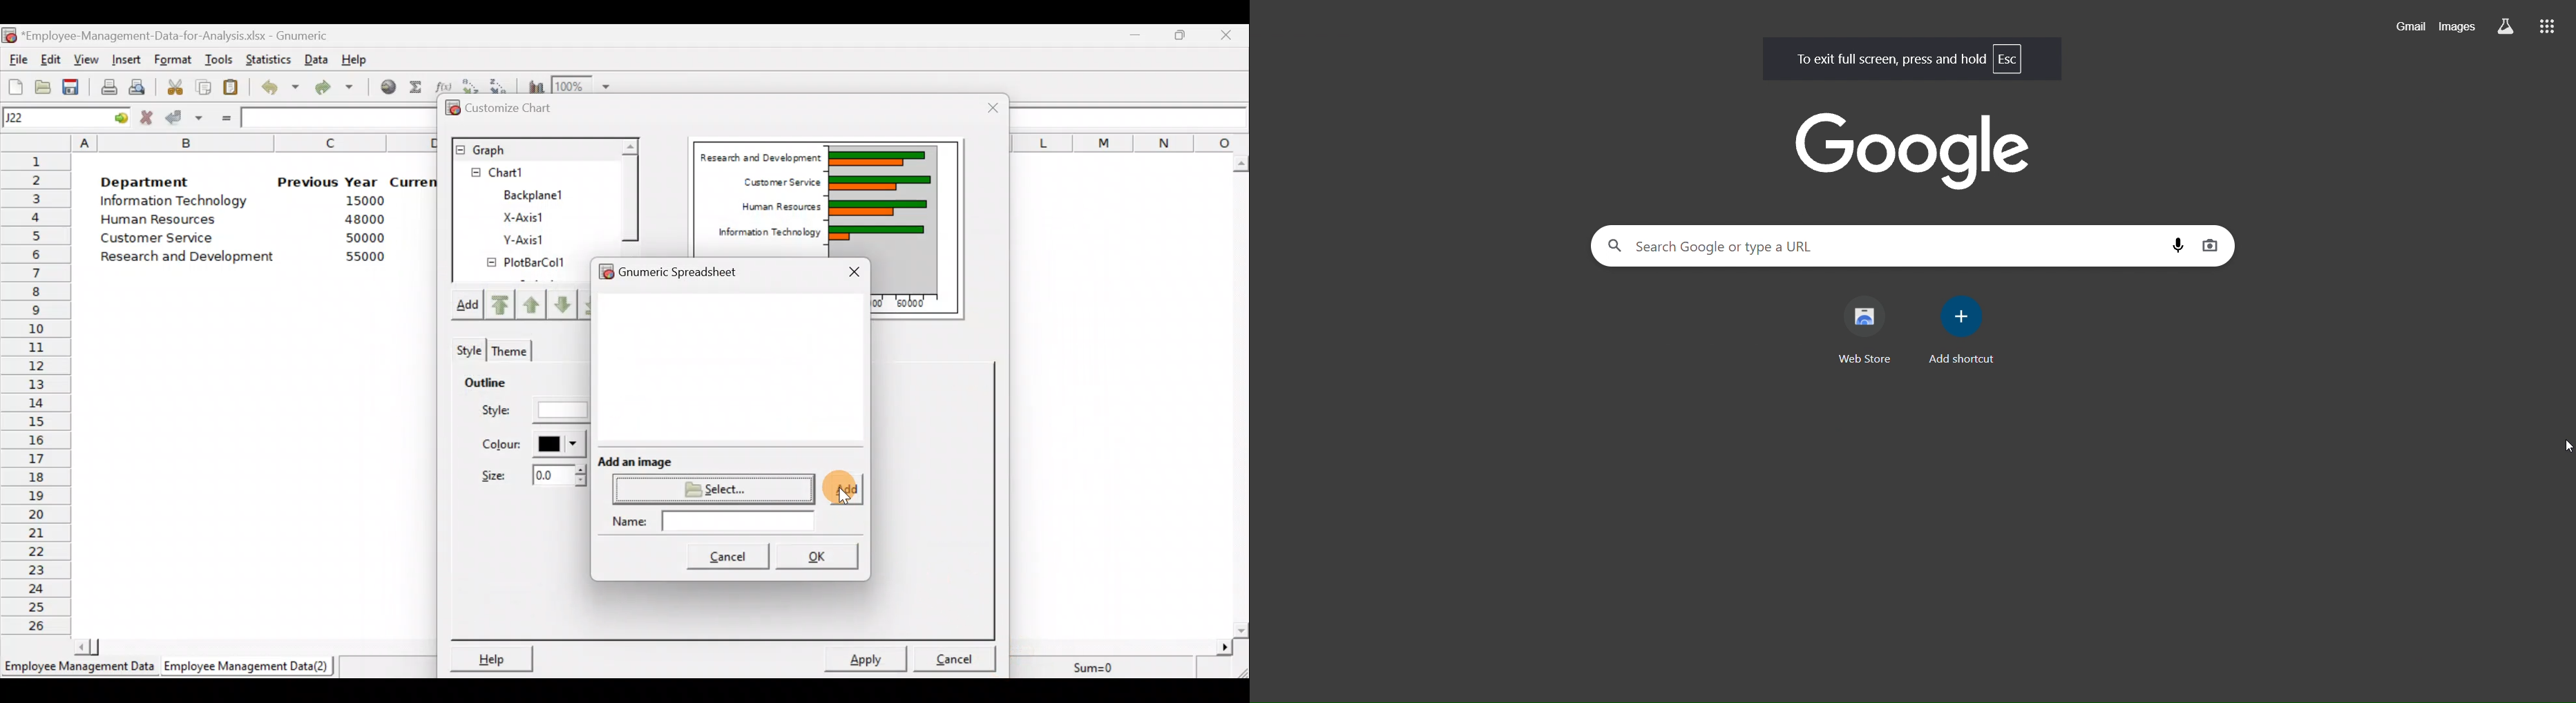  What do you see at coordinates (2208, 245) in the screenshot?
I see `image search` at bounding box center [2208, 245].